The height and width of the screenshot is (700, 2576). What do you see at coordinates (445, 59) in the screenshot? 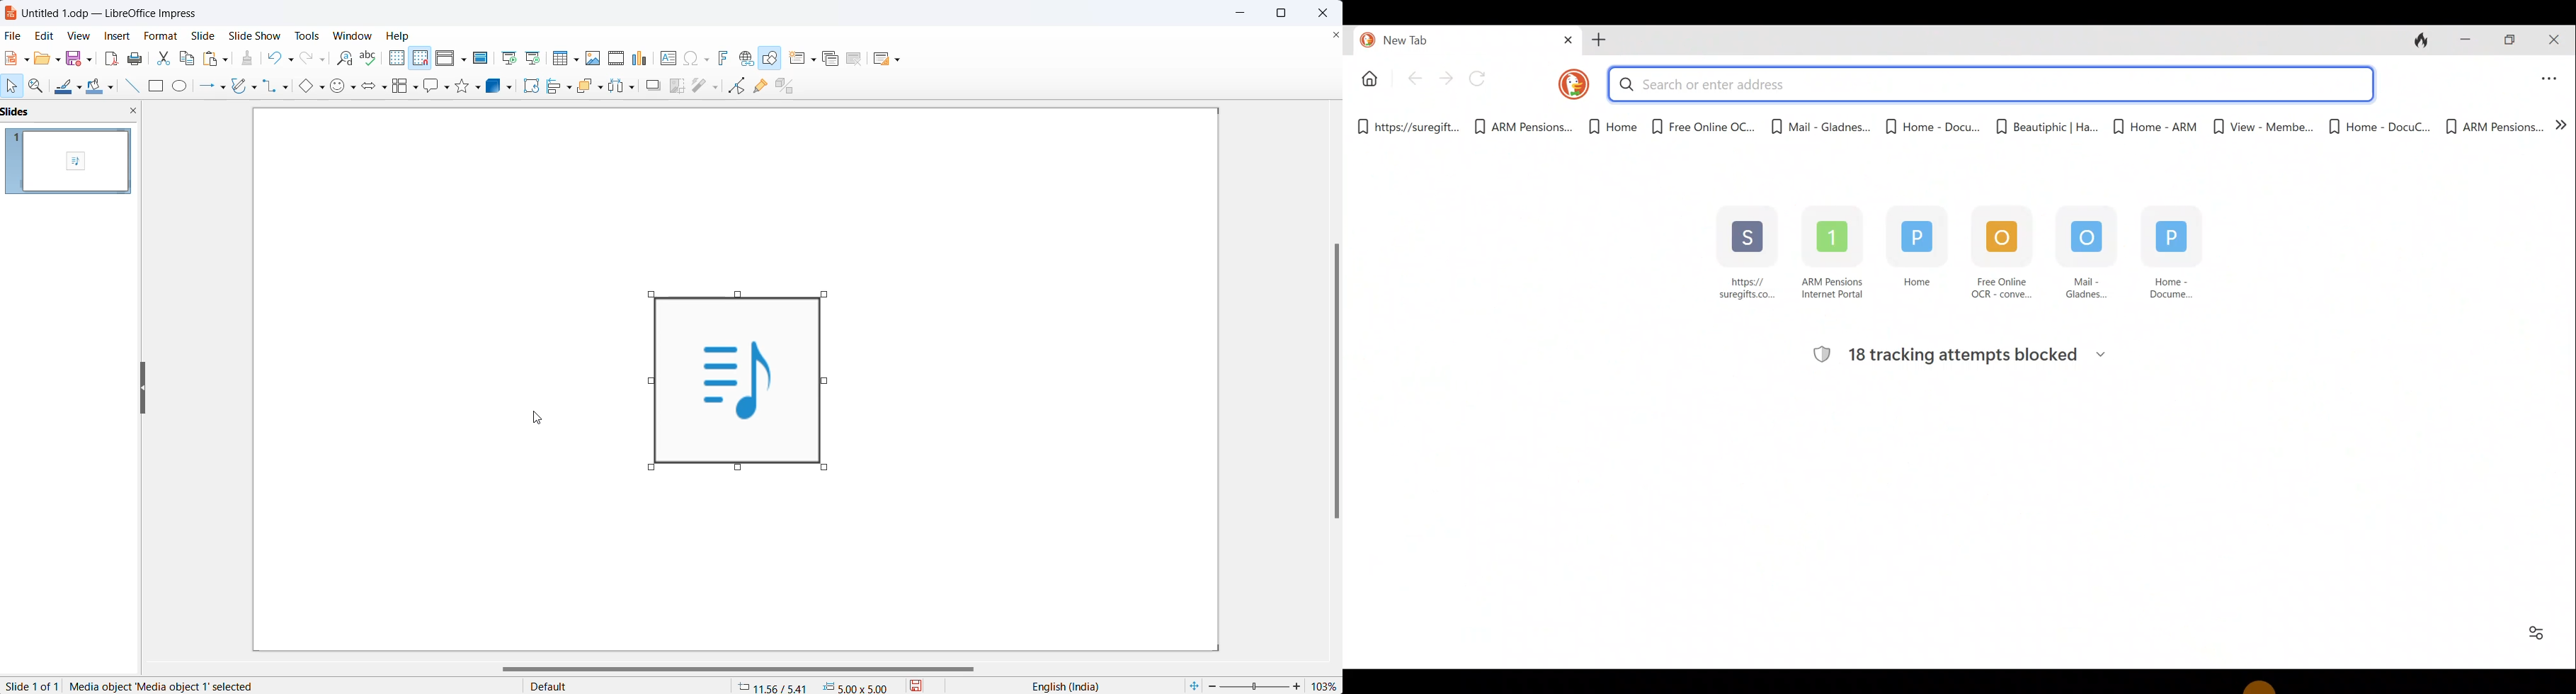
I see `display views` at bounding box center [445, 59].